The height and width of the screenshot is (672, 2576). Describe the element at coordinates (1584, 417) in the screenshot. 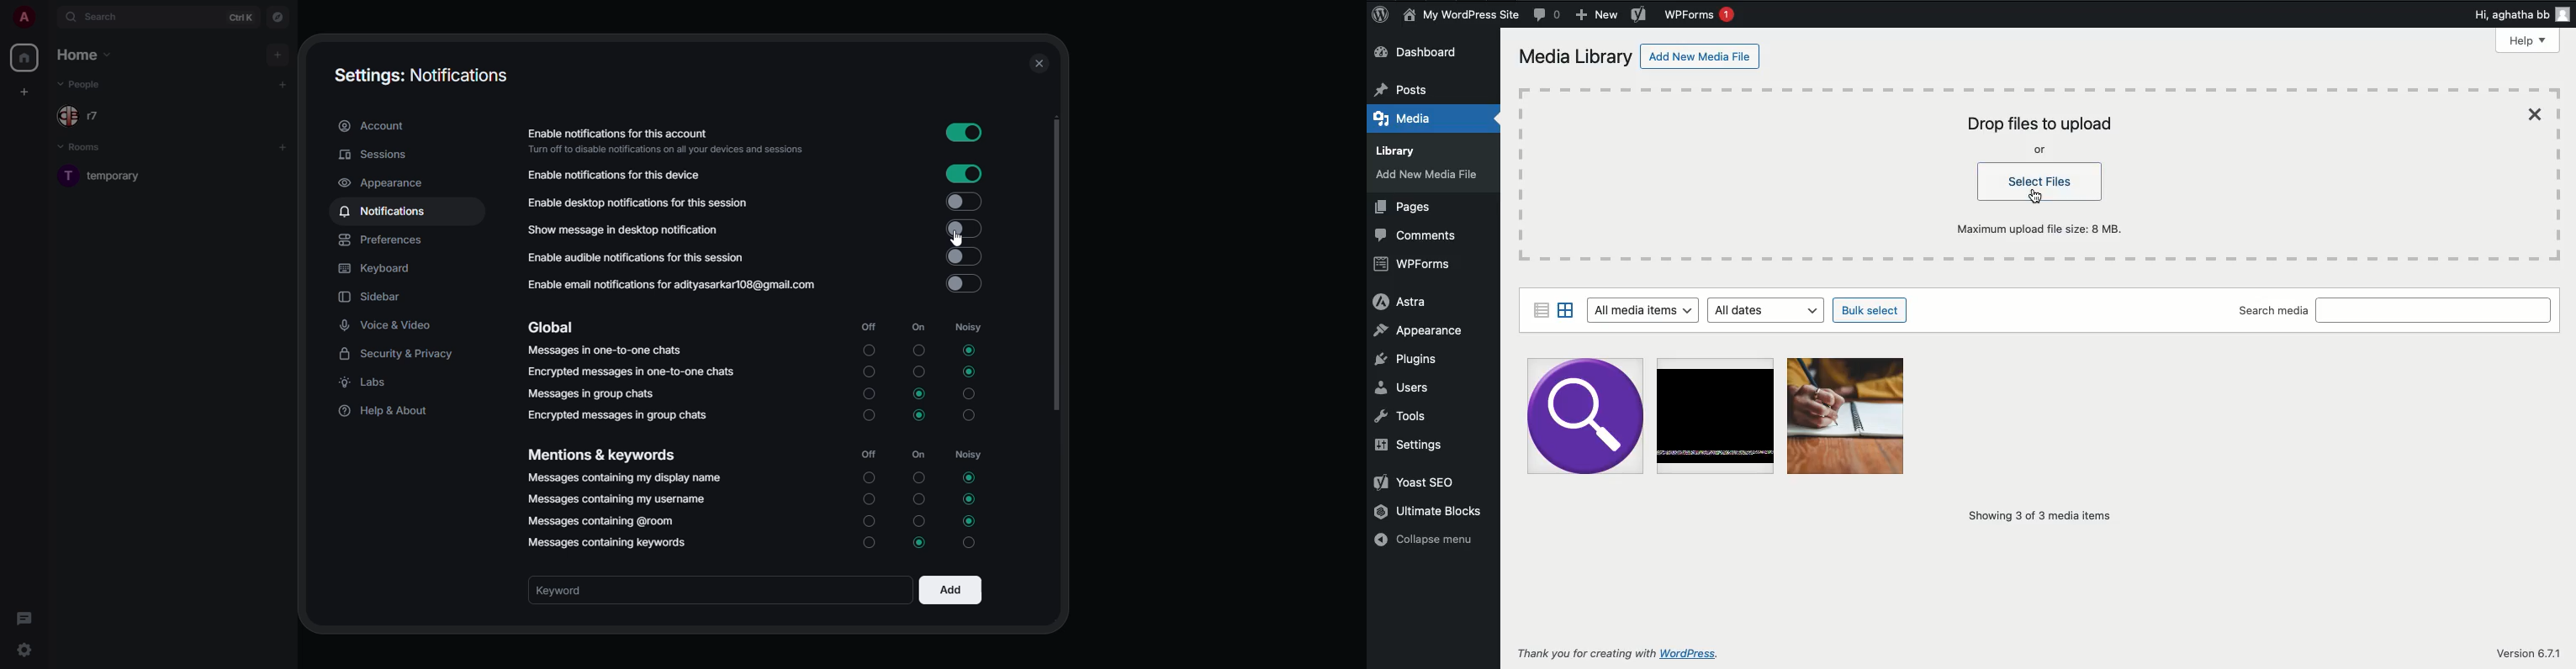

I see `image 1` at that location.